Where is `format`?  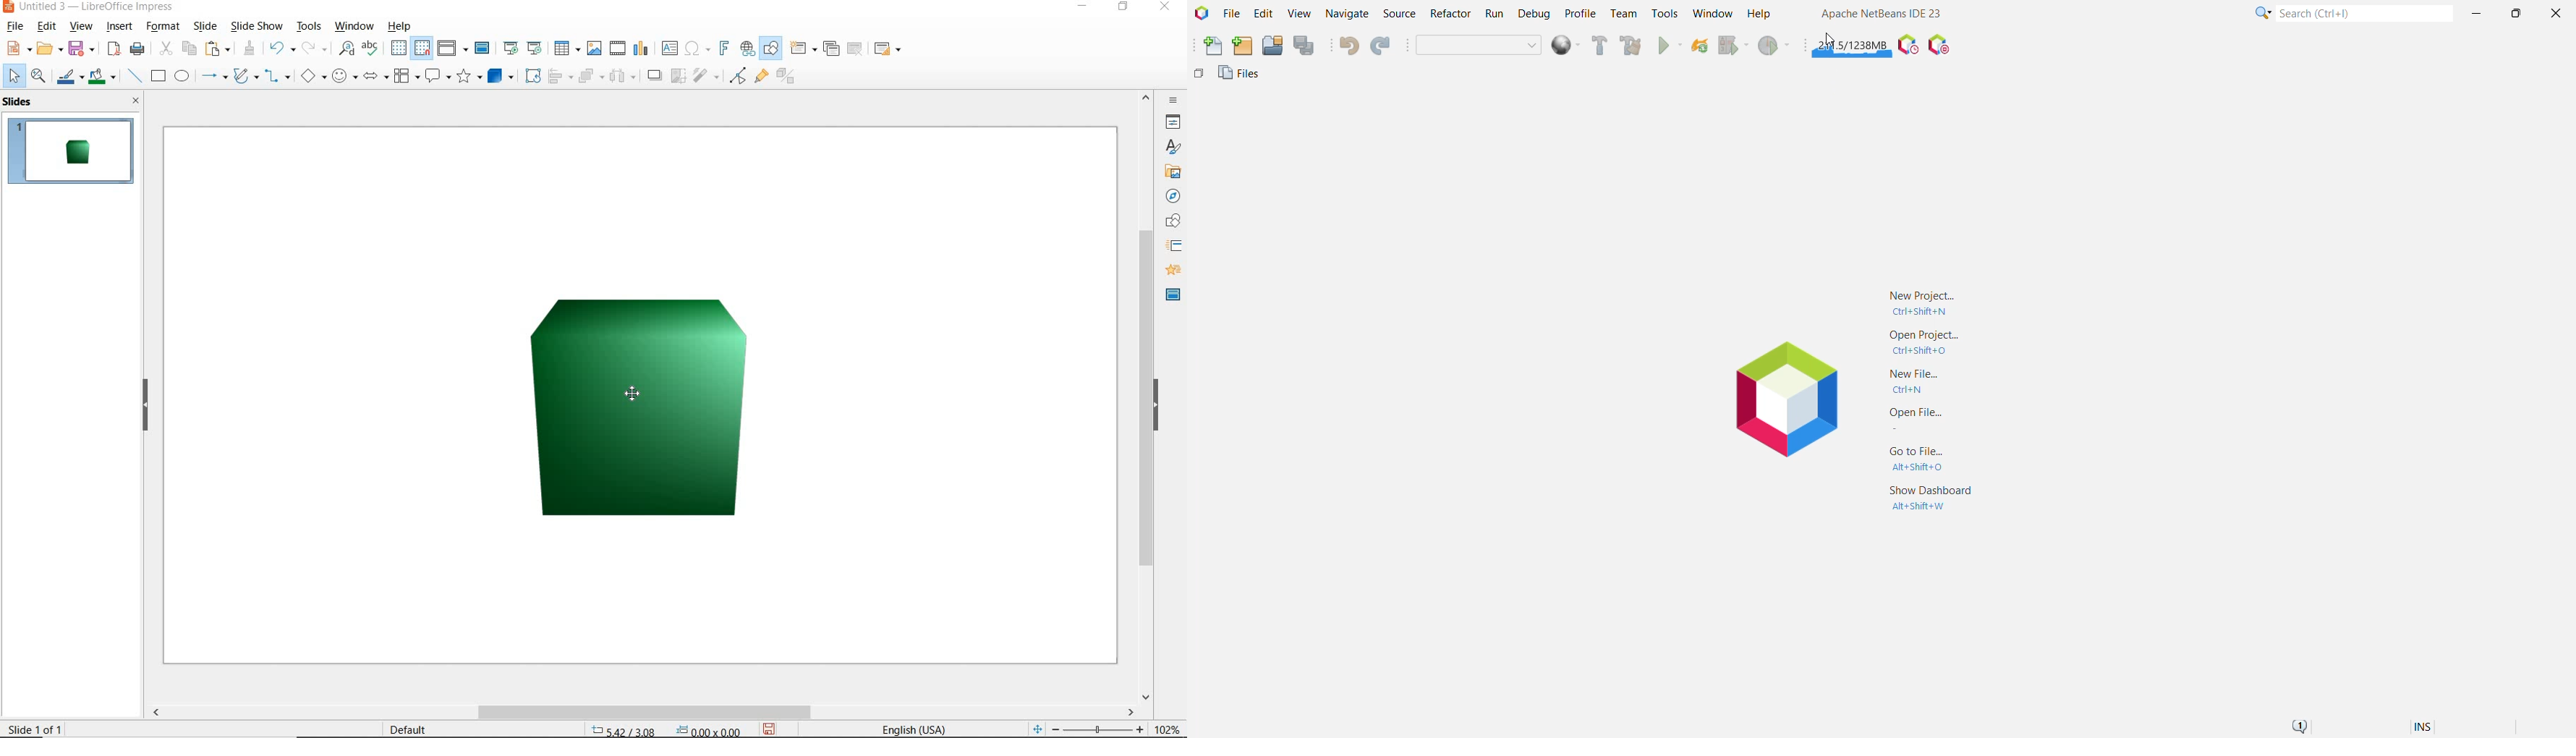
format is located at coordinates (164, 26).